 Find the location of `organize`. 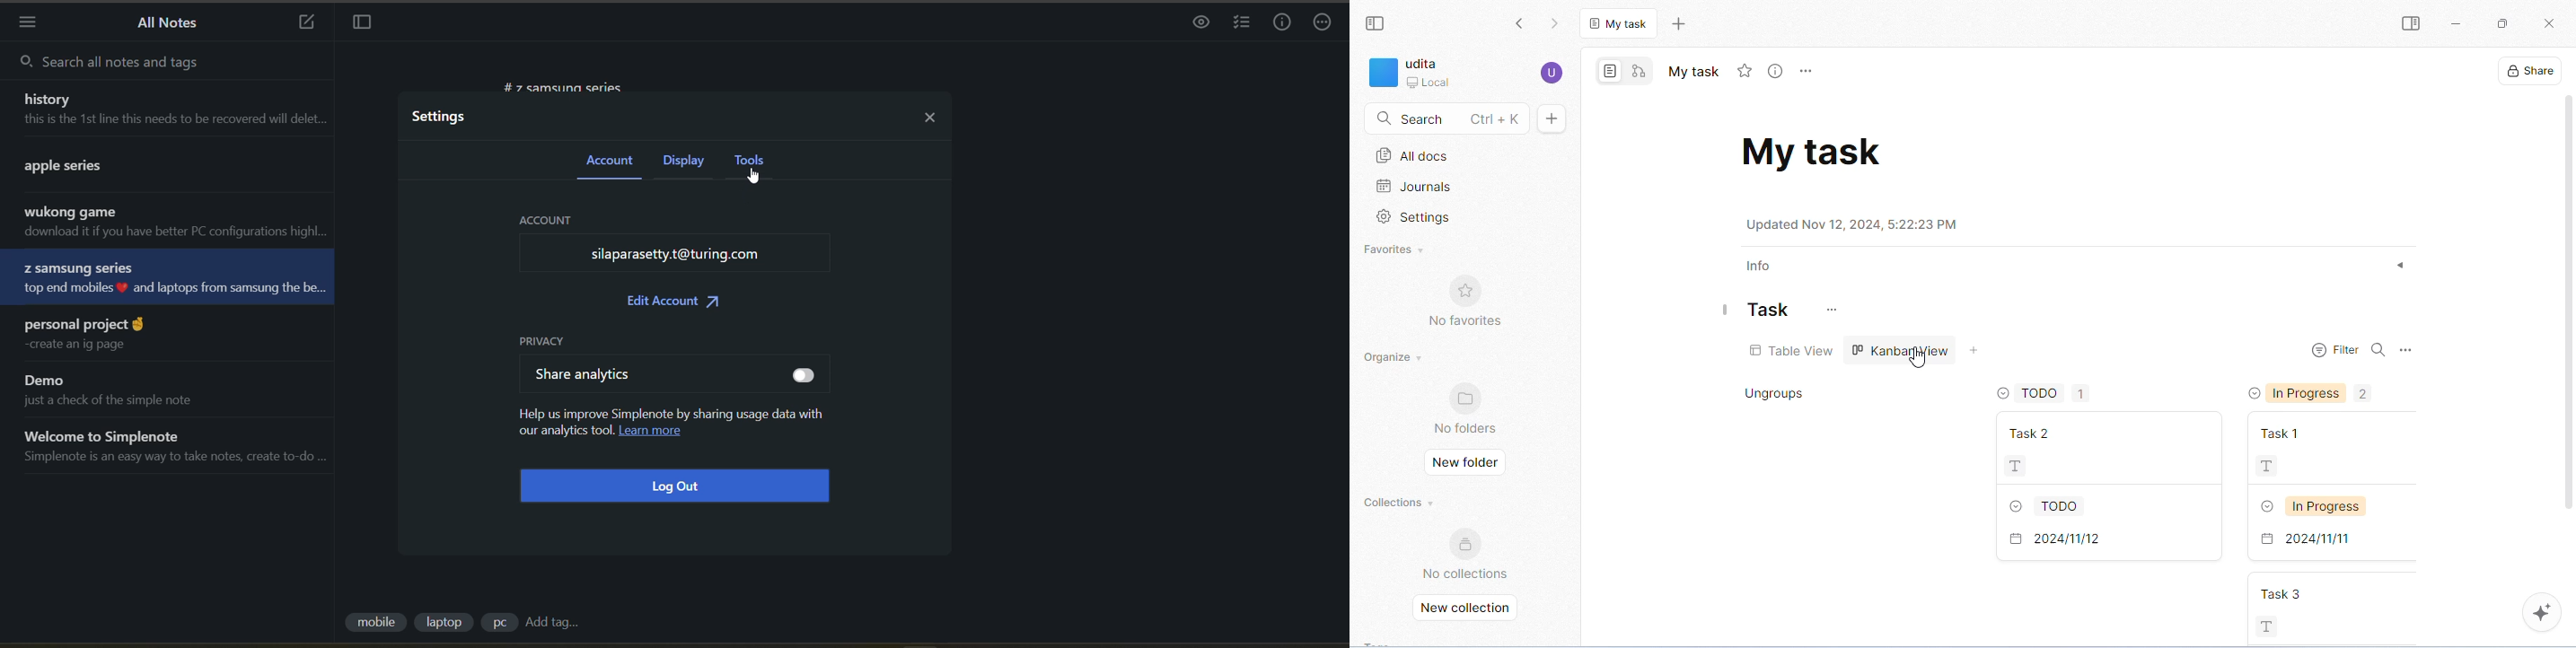

organize is located at coordinates (1402, 359).